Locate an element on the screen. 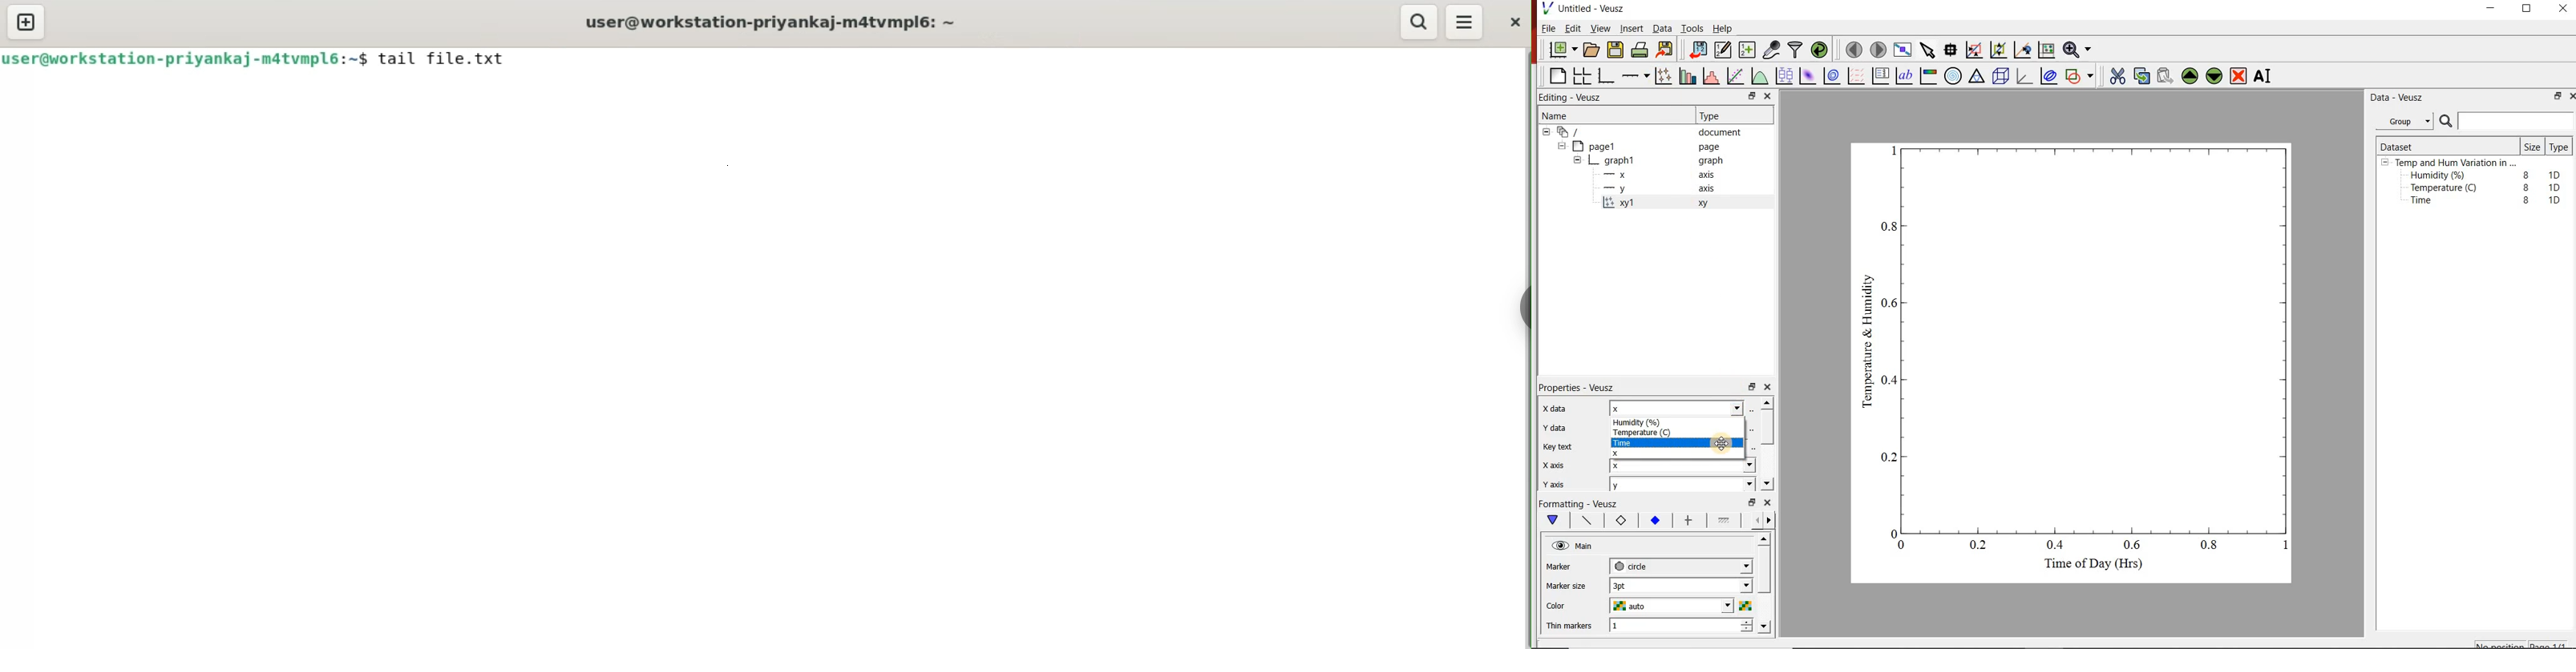 The height and width of the screenshot is (672, 2576). view plot full screen is located at coordinates (1903, 50).